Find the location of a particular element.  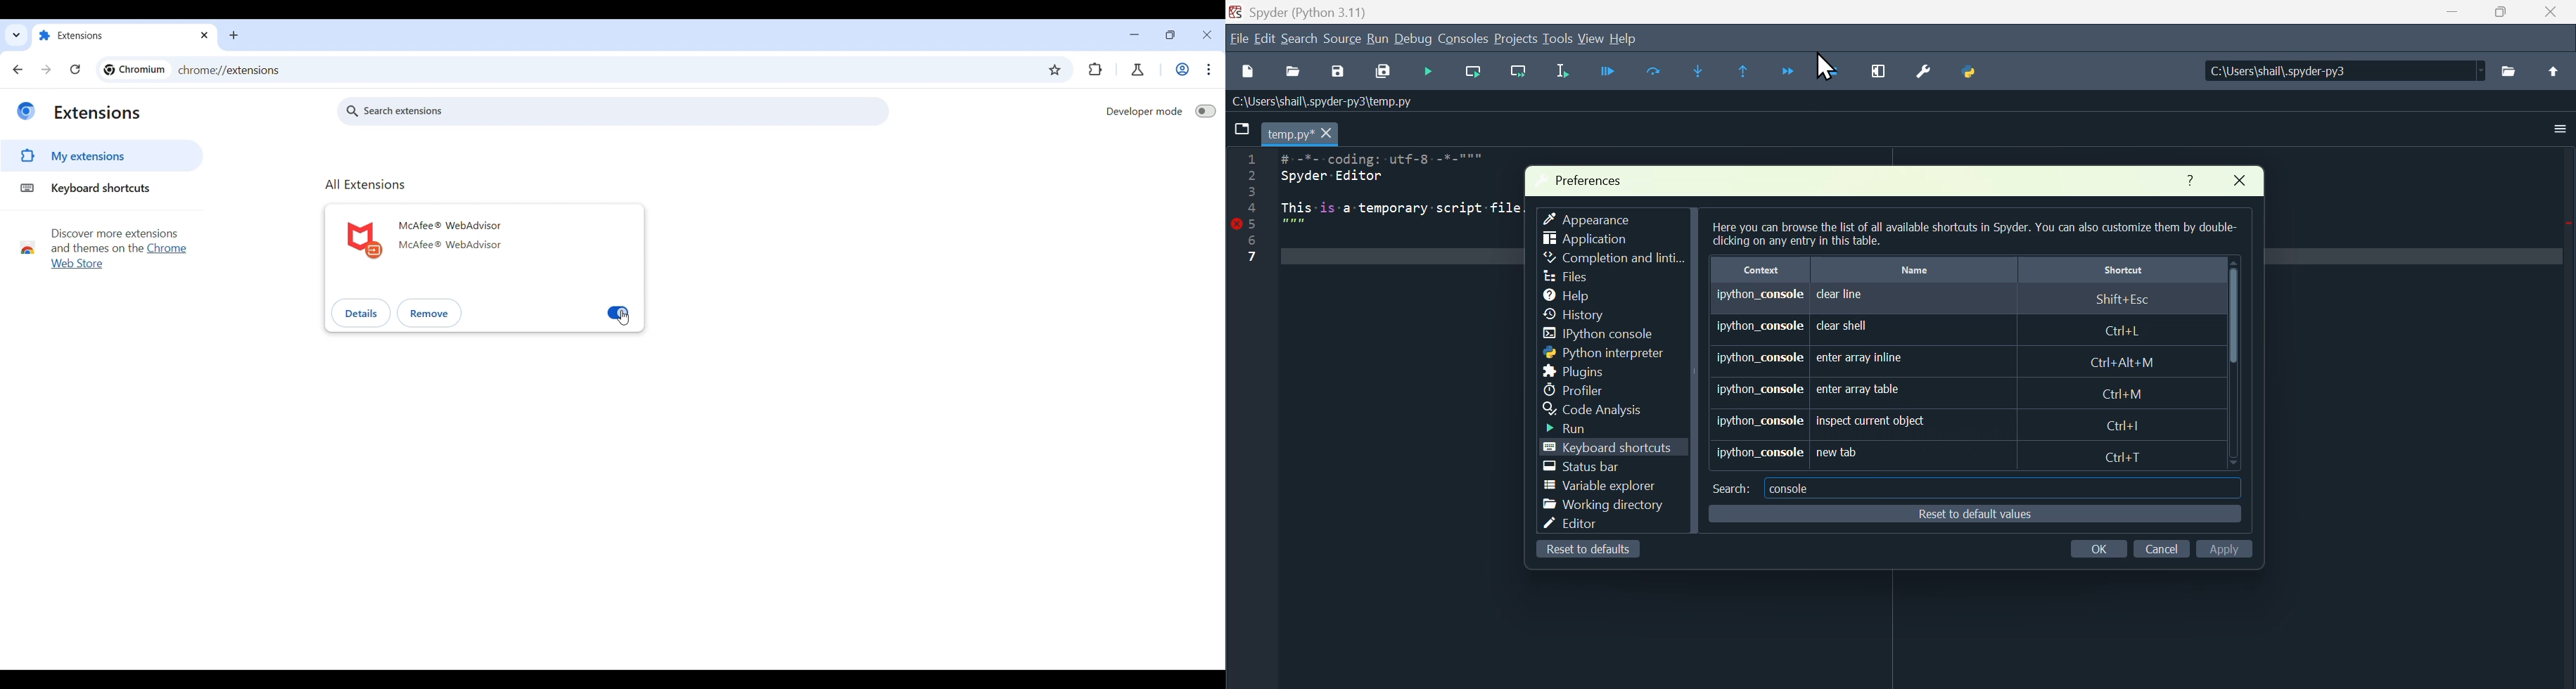

Toggle on to switch to Developer mode is located at coordinates (1206, 111).